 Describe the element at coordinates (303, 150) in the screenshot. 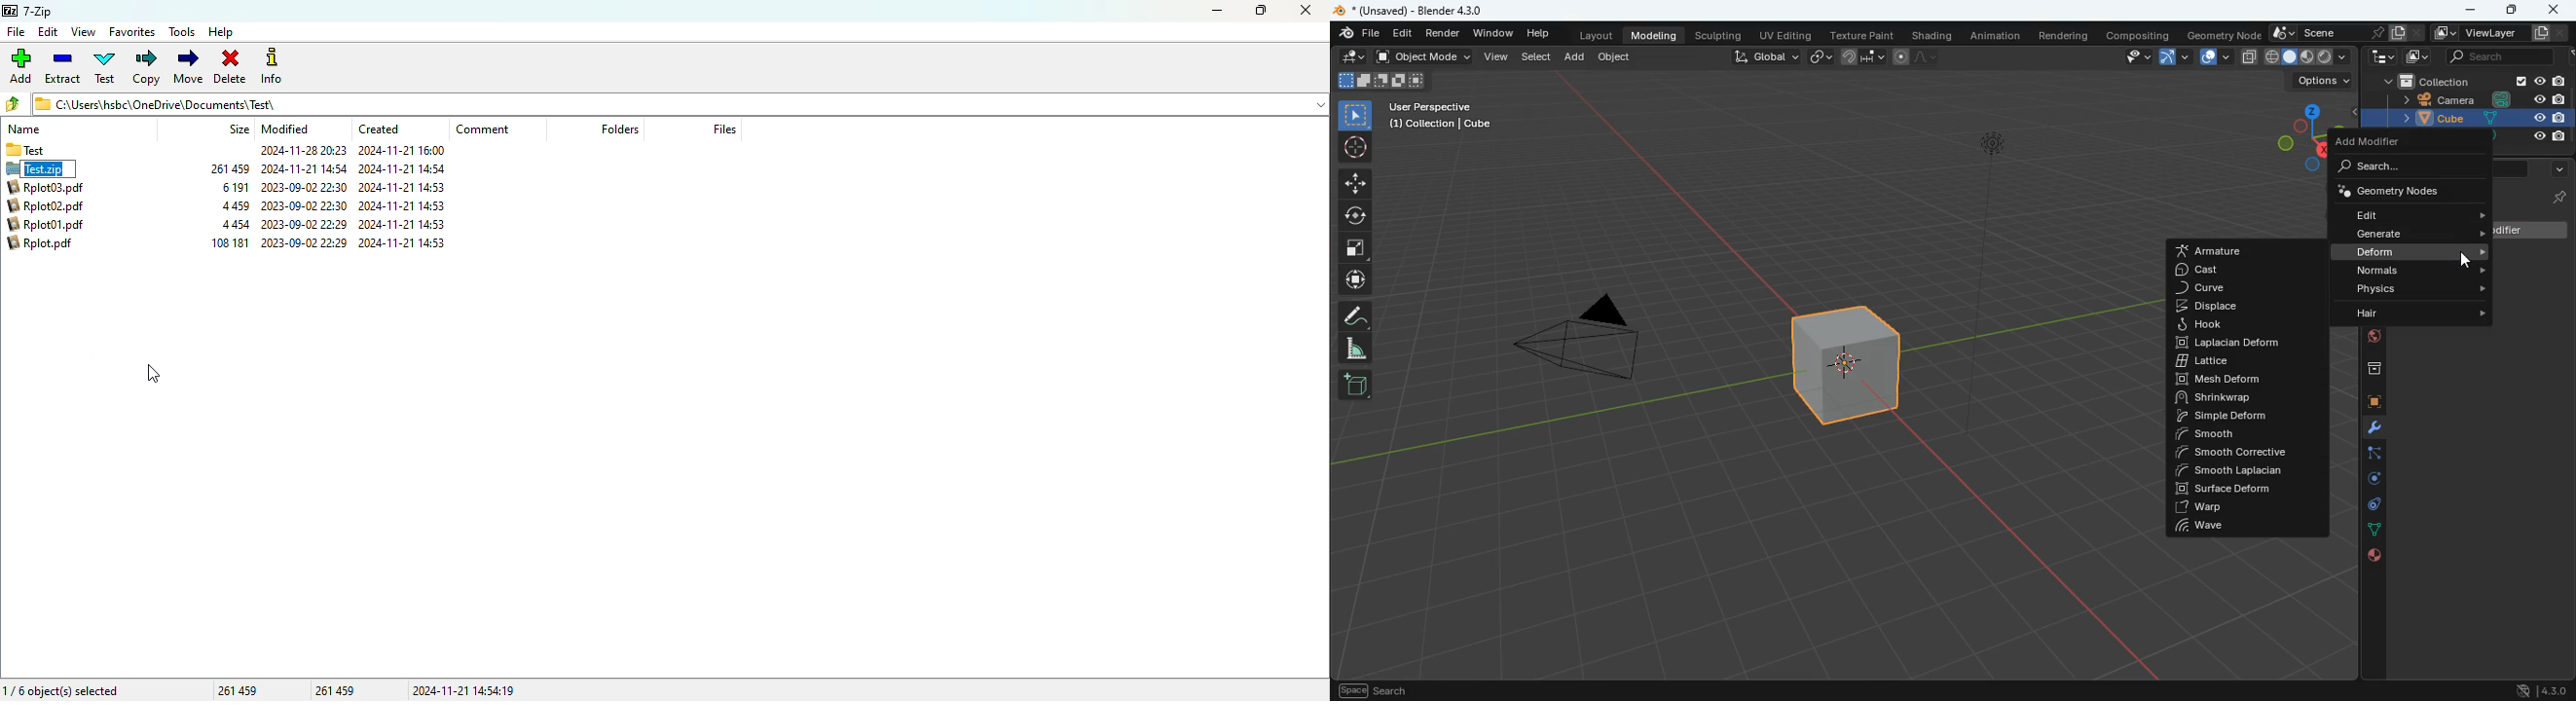

I see `` at that location.